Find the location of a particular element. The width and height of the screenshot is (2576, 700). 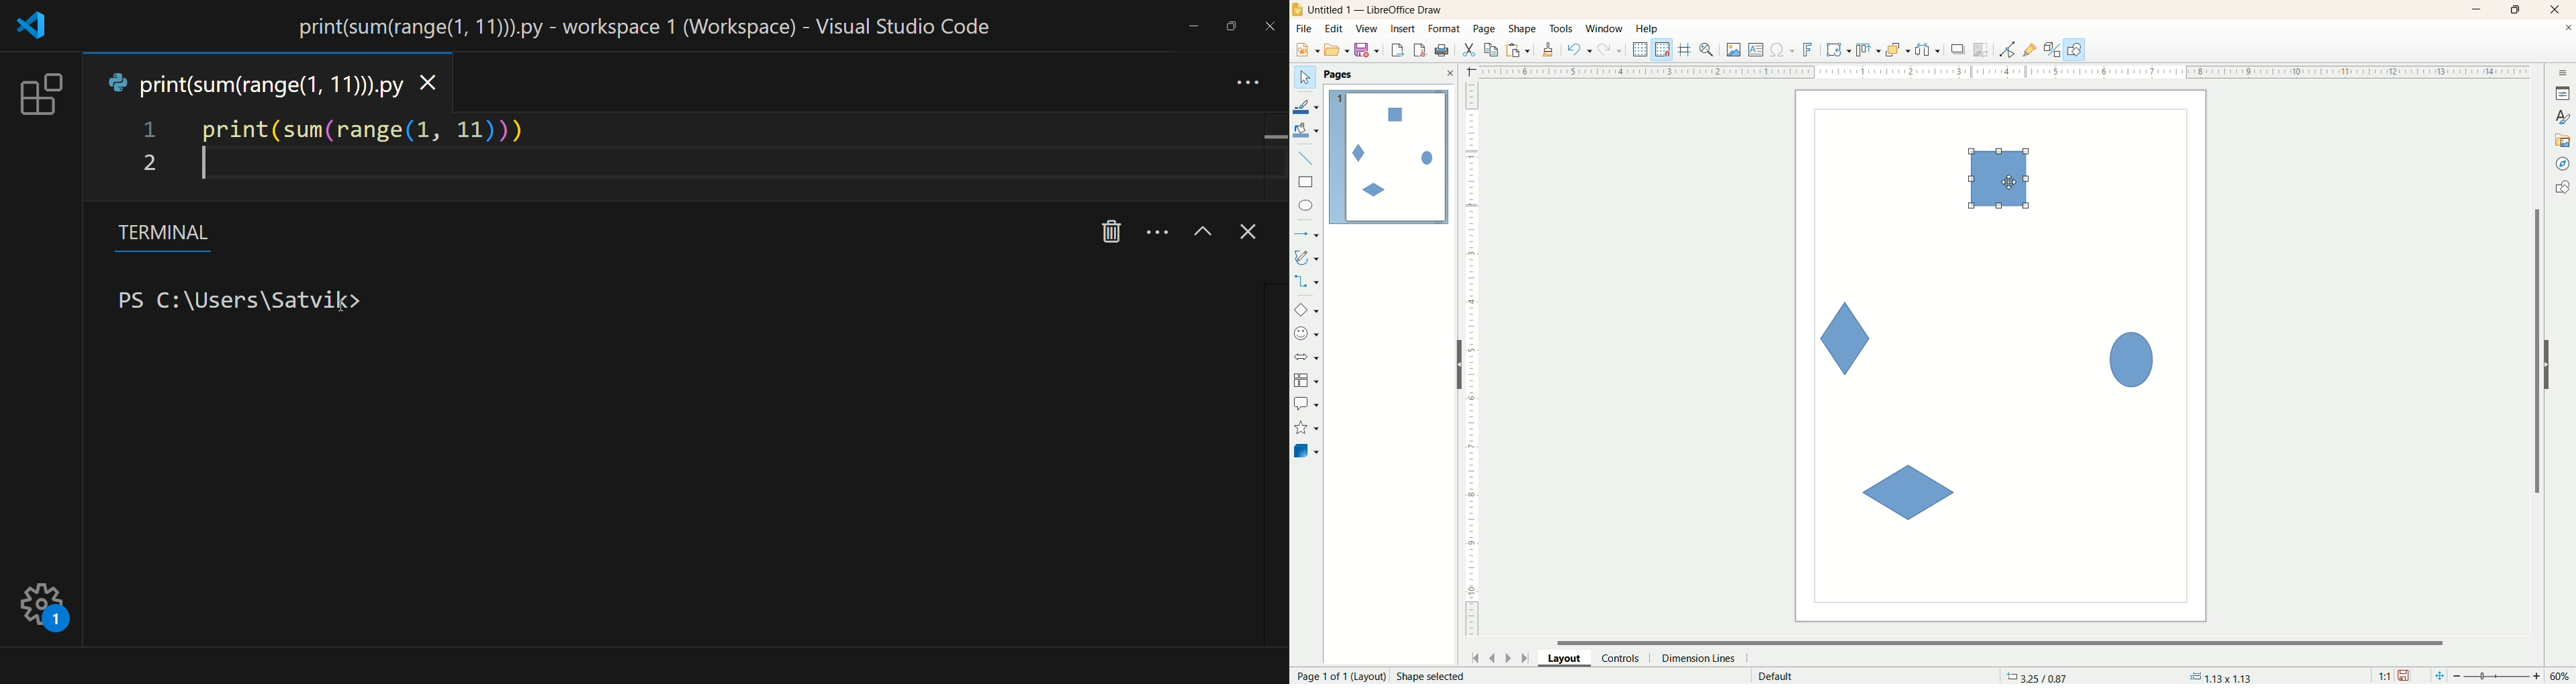

clone formatting is located at coordinates (1549, 48).